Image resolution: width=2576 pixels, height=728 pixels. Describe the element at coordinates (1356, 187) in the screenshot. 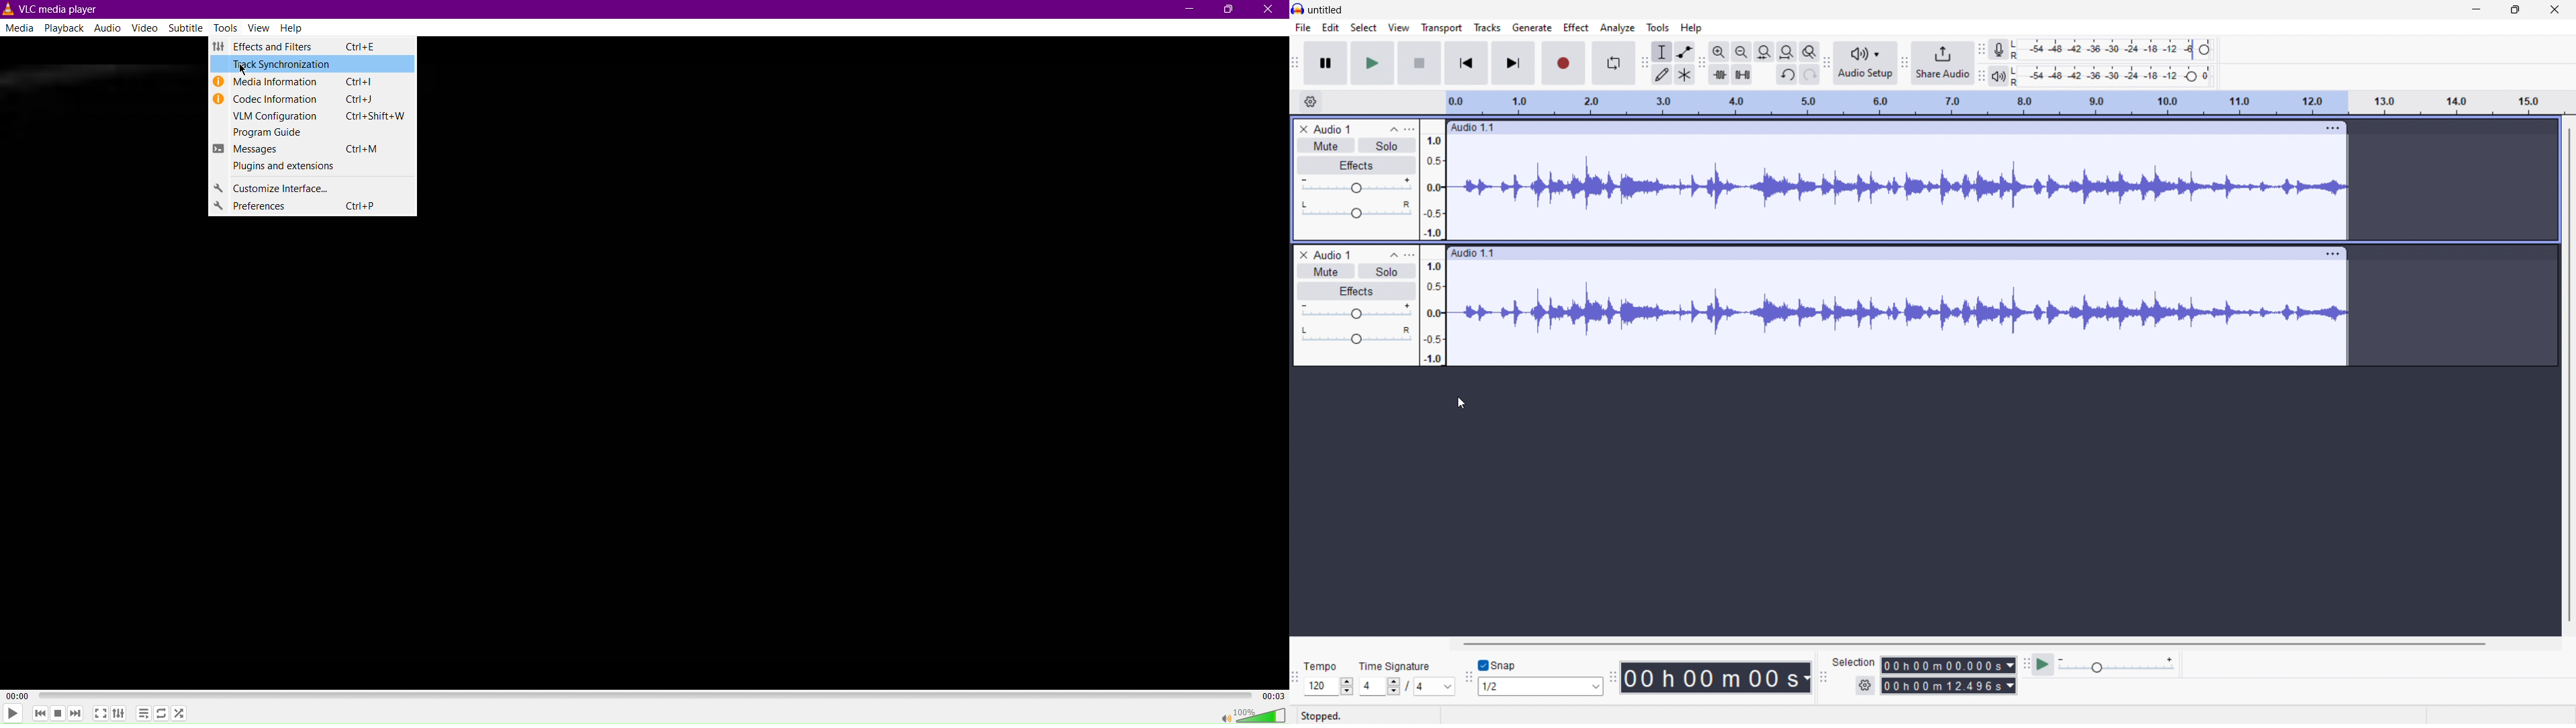

I see `gain` at that location.